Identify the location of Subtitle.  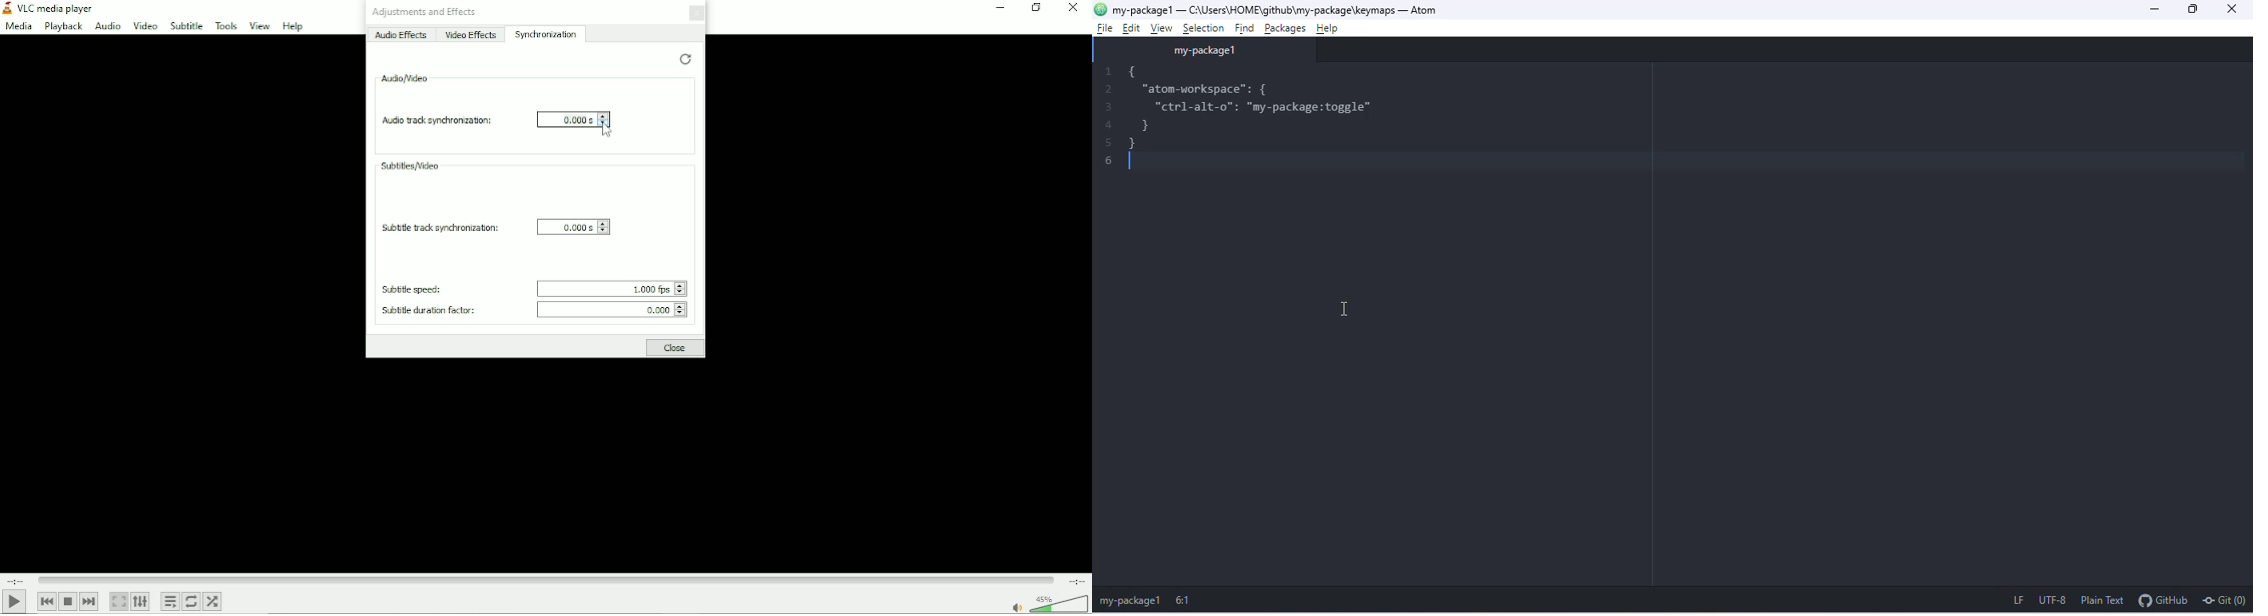
(186, 26).